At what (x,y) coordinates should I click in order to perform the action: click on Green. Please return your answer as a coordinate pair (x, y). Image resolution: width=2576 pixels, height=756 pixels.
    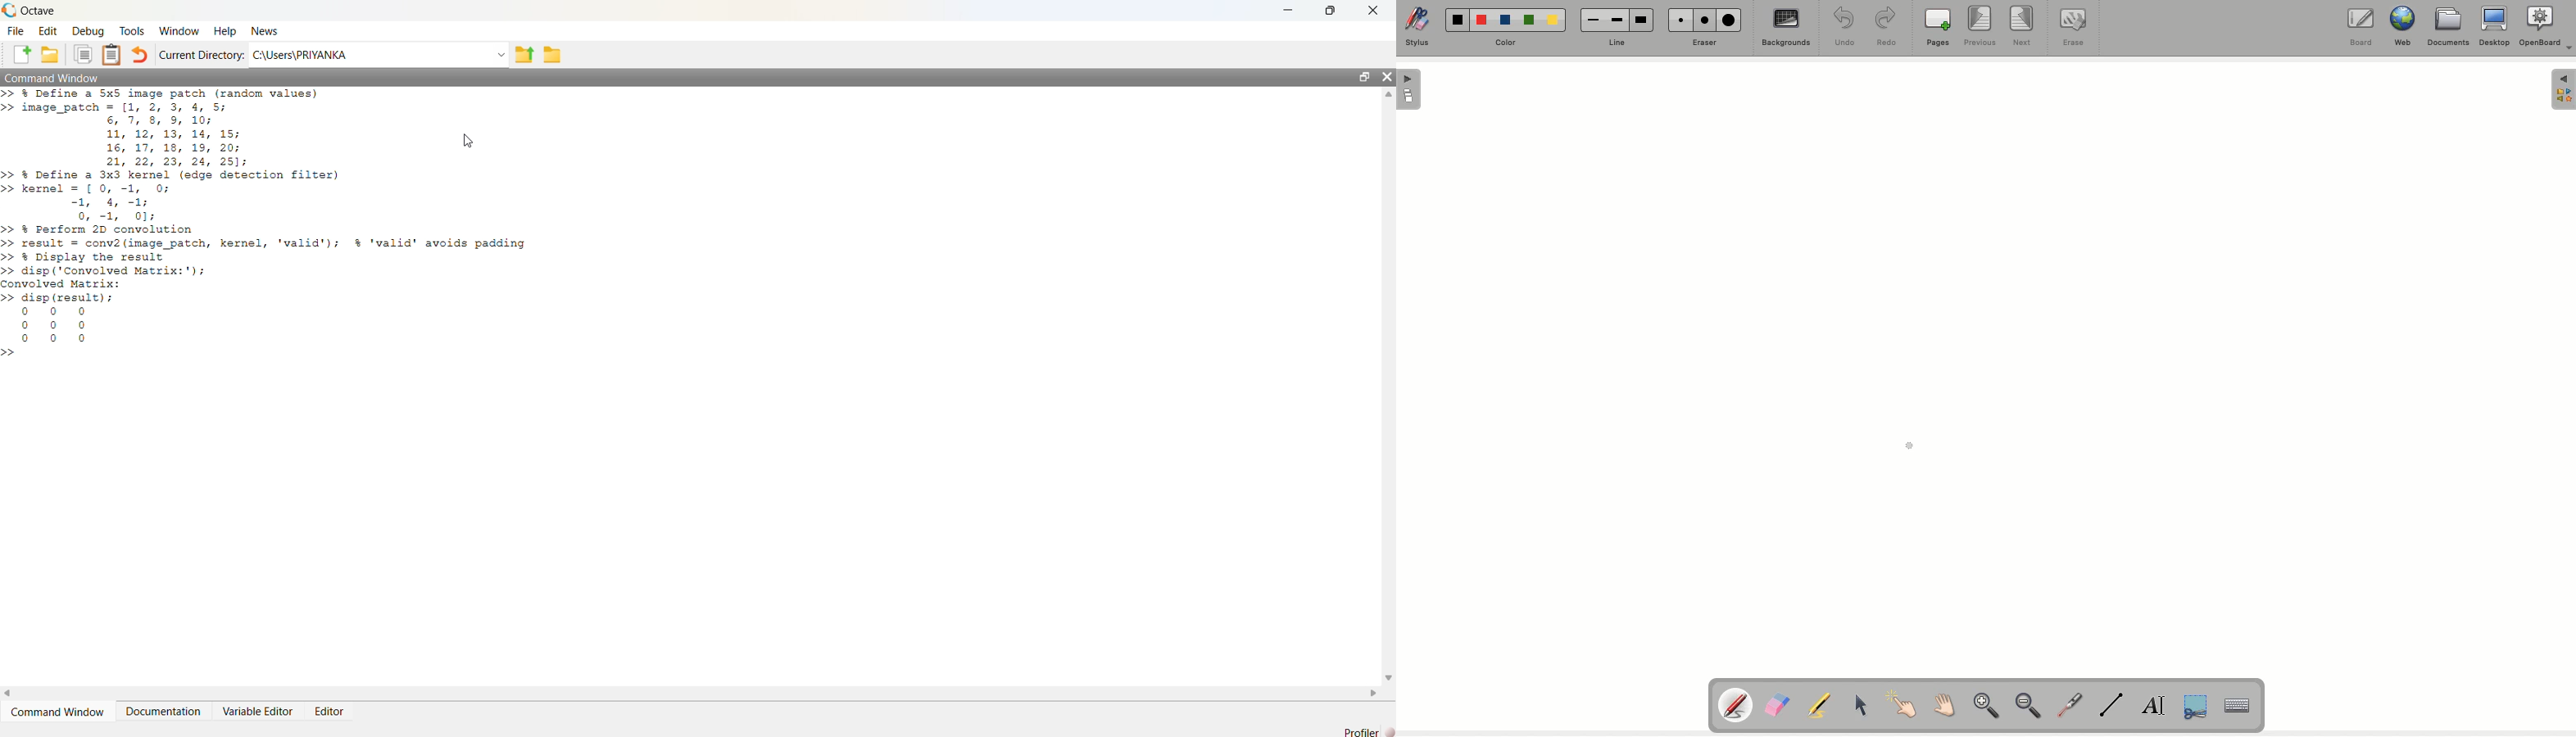
    Looking at the image, I should click on (1532, 19).